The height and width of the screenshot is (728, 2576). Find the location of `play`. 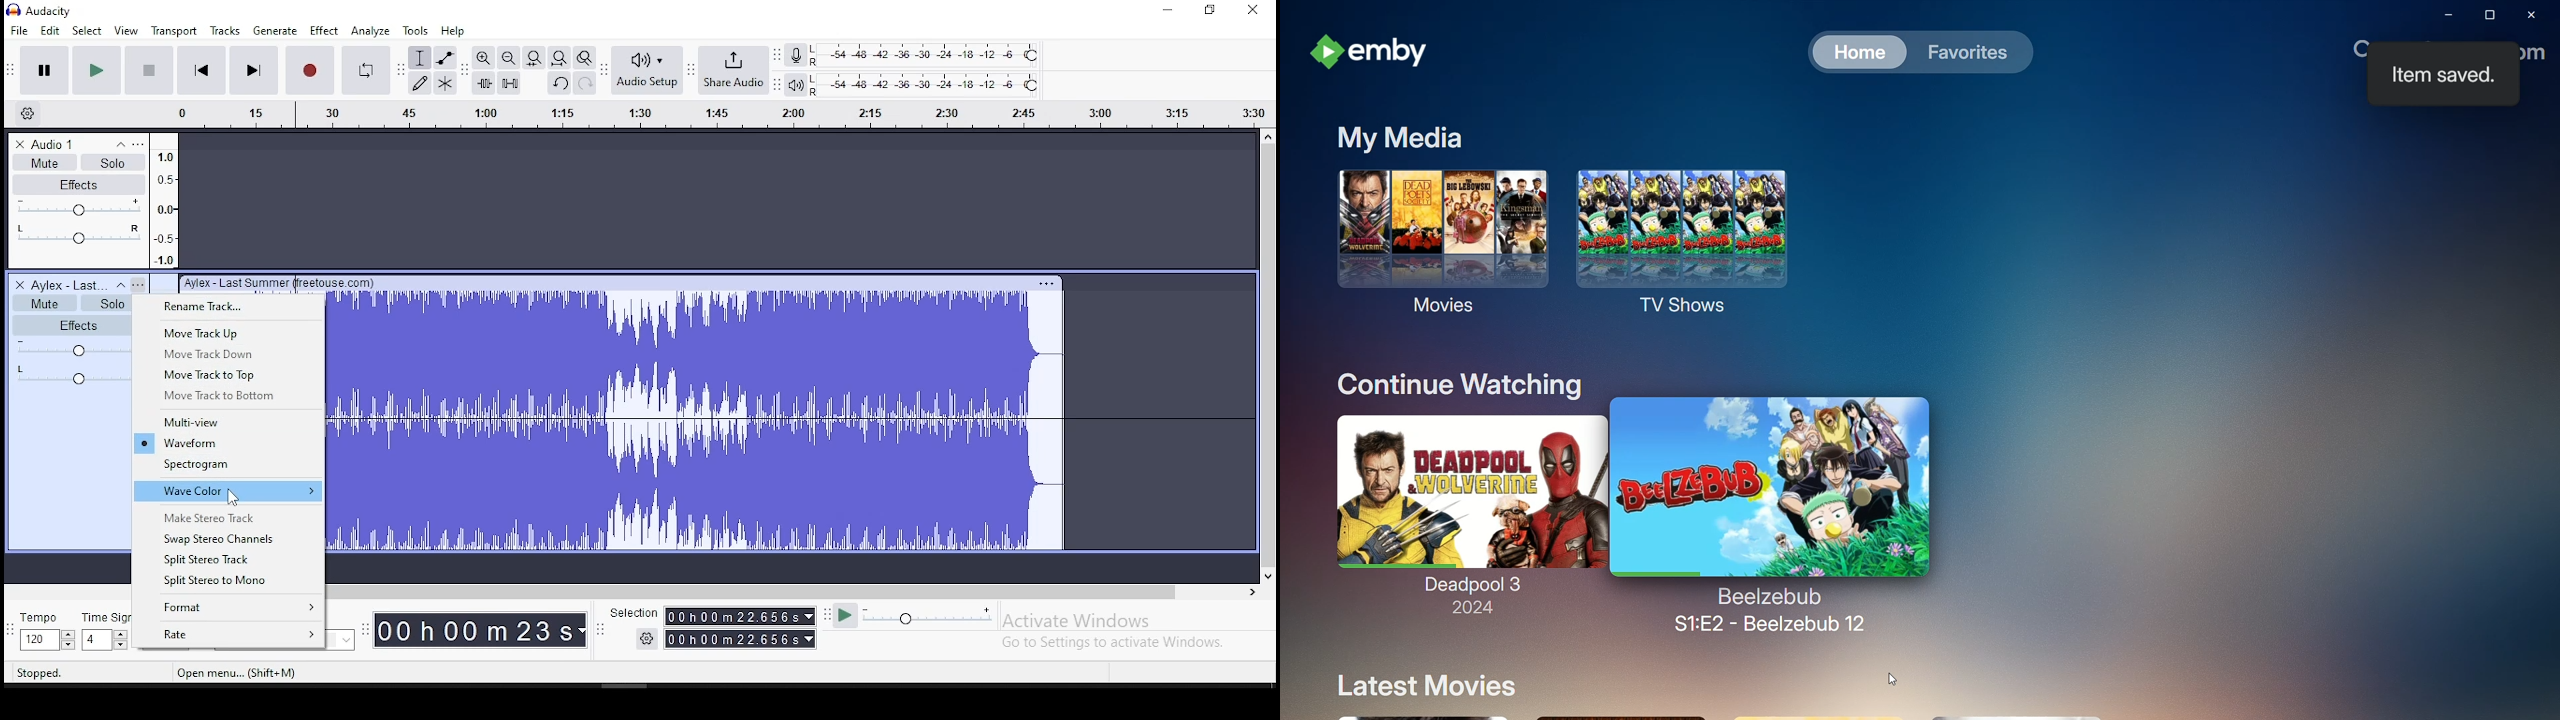

play is located at coordinates (96, 71).